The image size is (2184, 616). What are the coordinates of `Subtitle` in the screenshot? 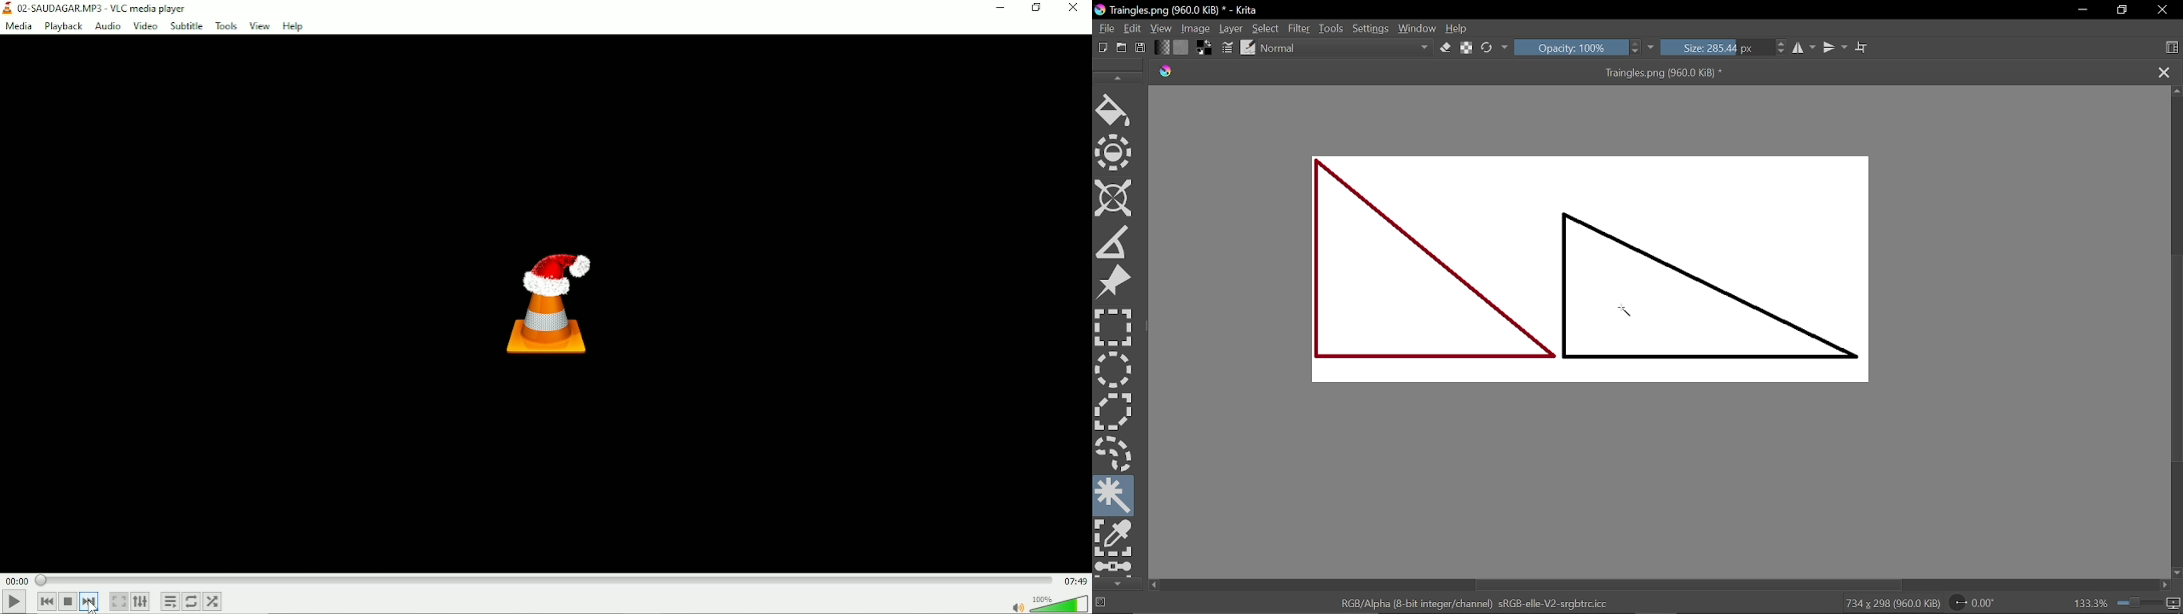 It's located at (185, 26).